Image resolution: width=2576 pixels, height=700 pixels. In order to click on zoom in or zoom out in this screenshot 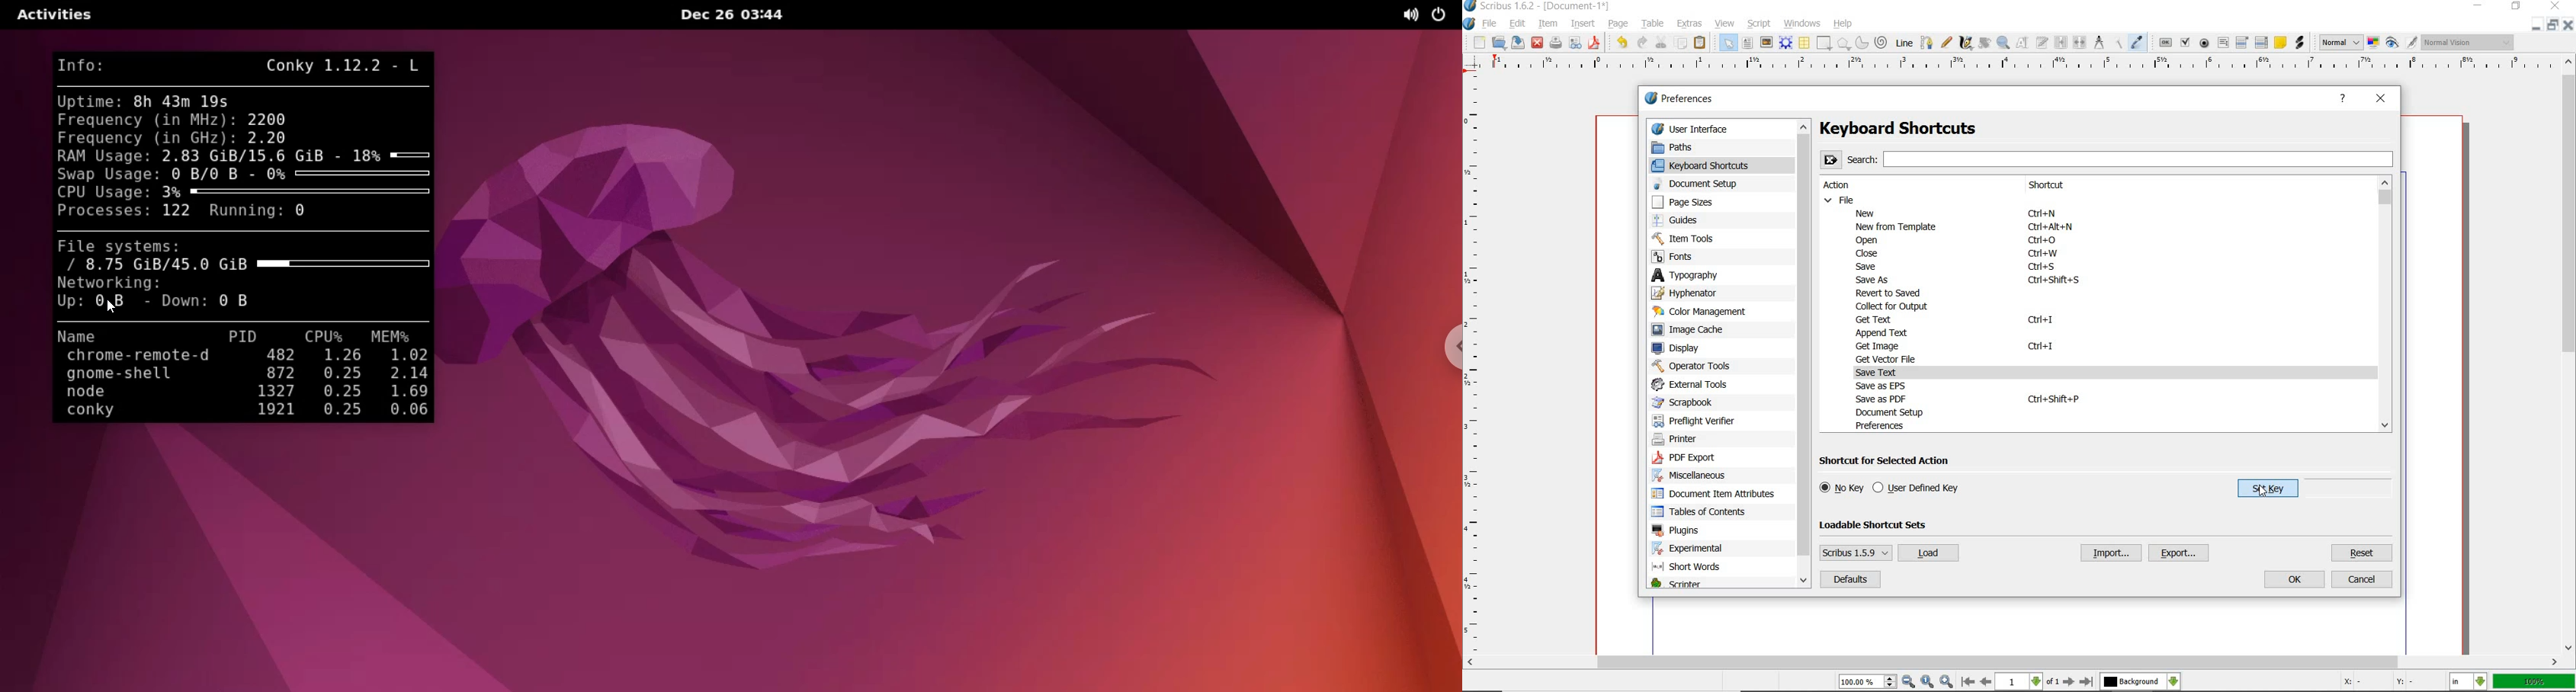, I will do `click(2003, 44)`.